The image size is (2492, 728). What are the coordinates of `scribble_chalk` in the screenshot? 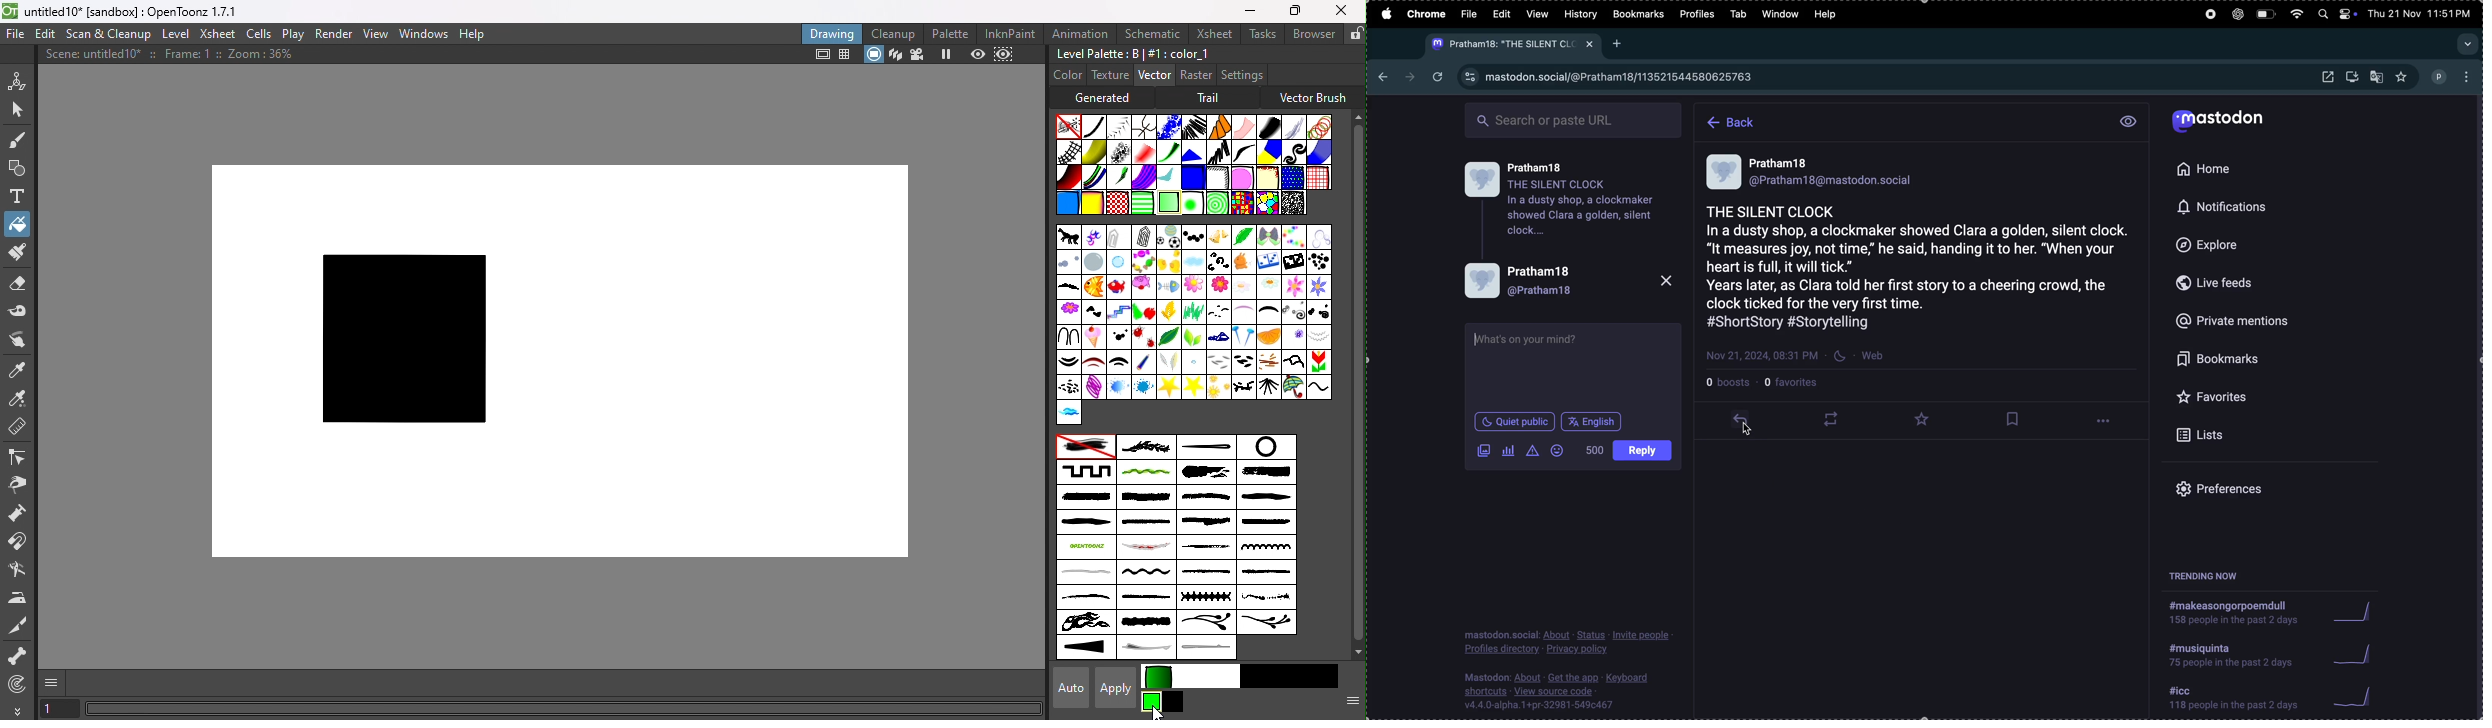 It's located at (1207, 548).